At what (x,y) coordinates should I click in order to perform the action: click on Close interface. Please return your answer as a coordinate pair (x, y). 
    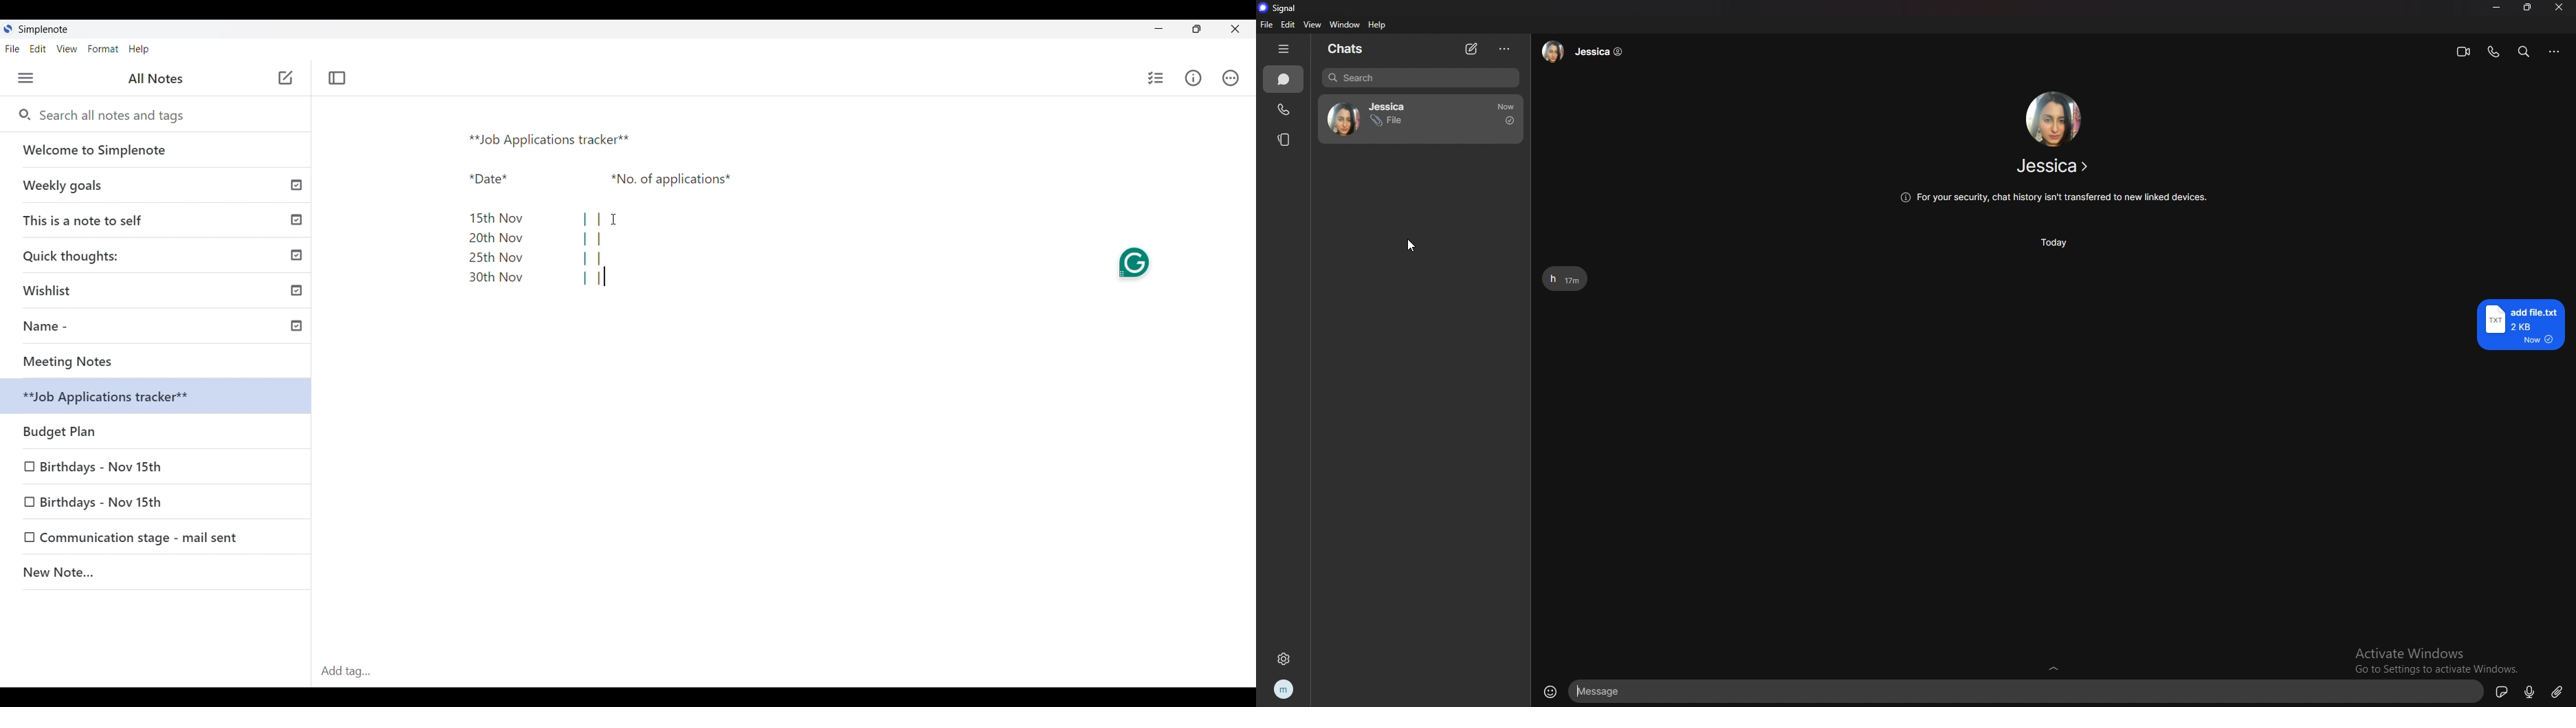
    Looking at the image, I should click on (1236, 29).